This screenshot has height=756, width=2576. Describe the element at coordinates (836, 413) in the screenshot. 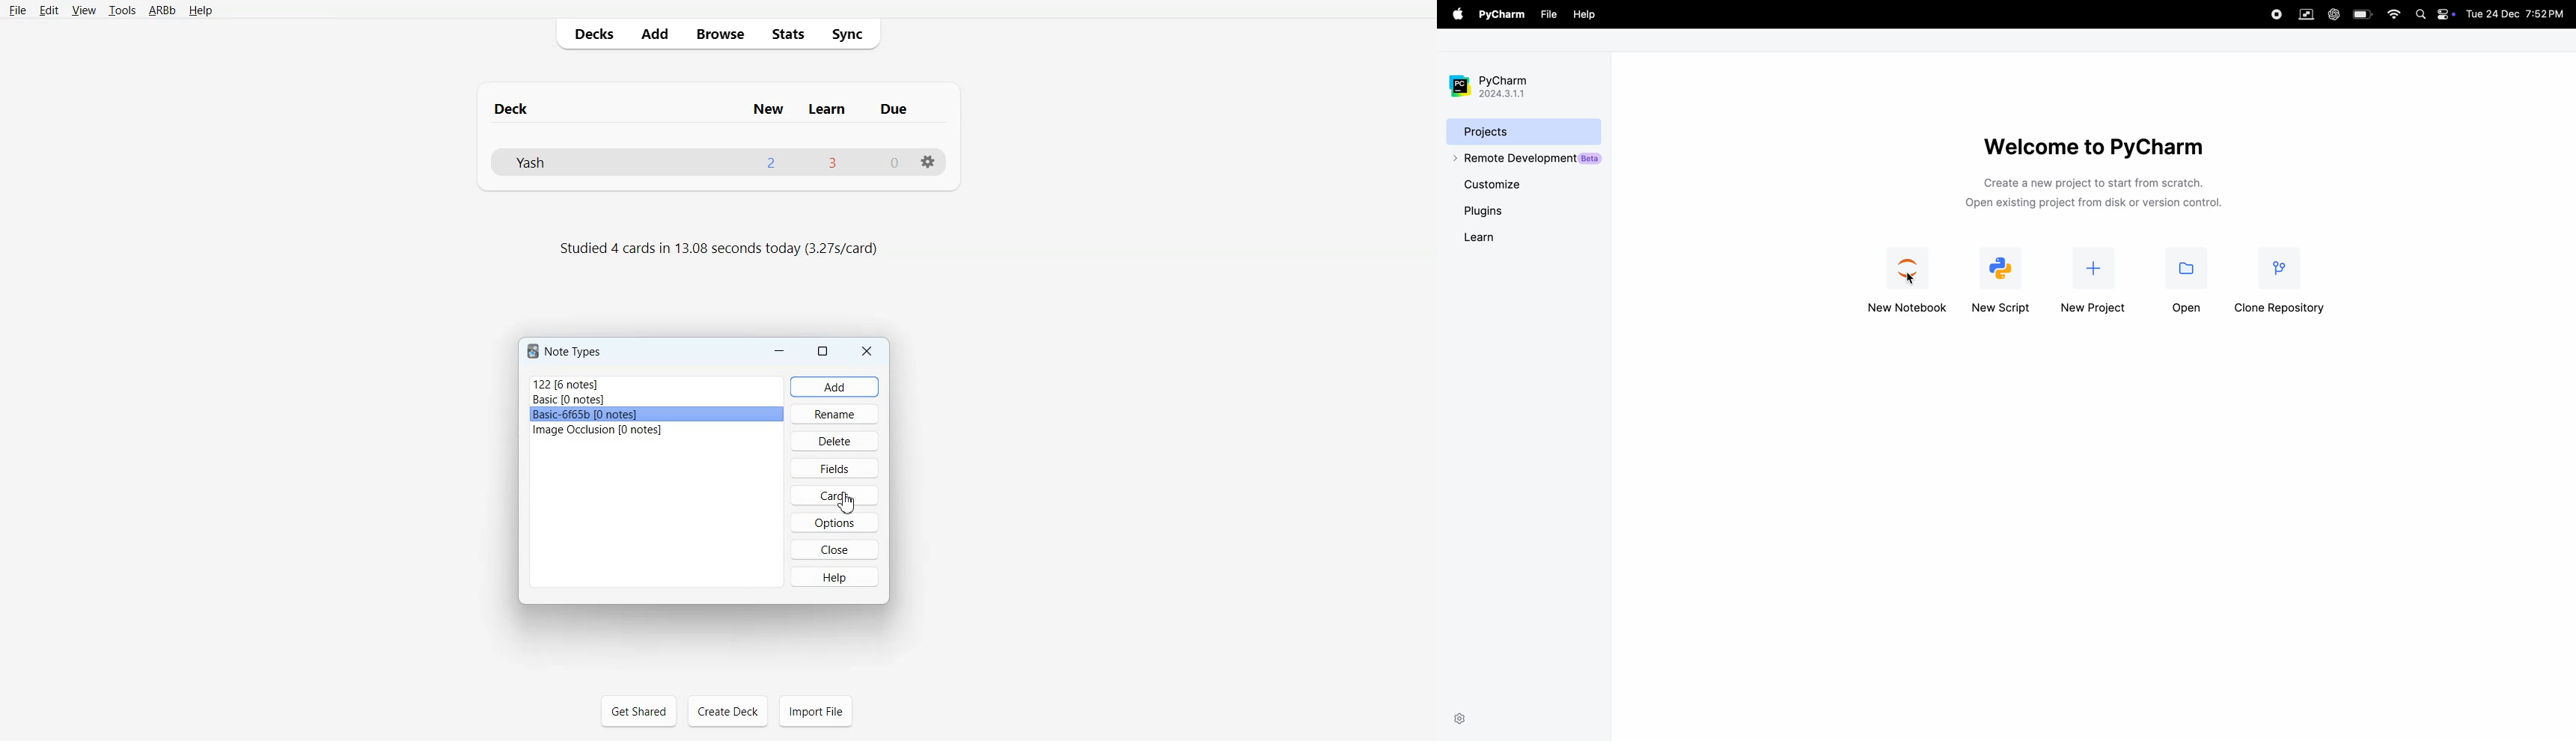

I see `Rename` at that location.